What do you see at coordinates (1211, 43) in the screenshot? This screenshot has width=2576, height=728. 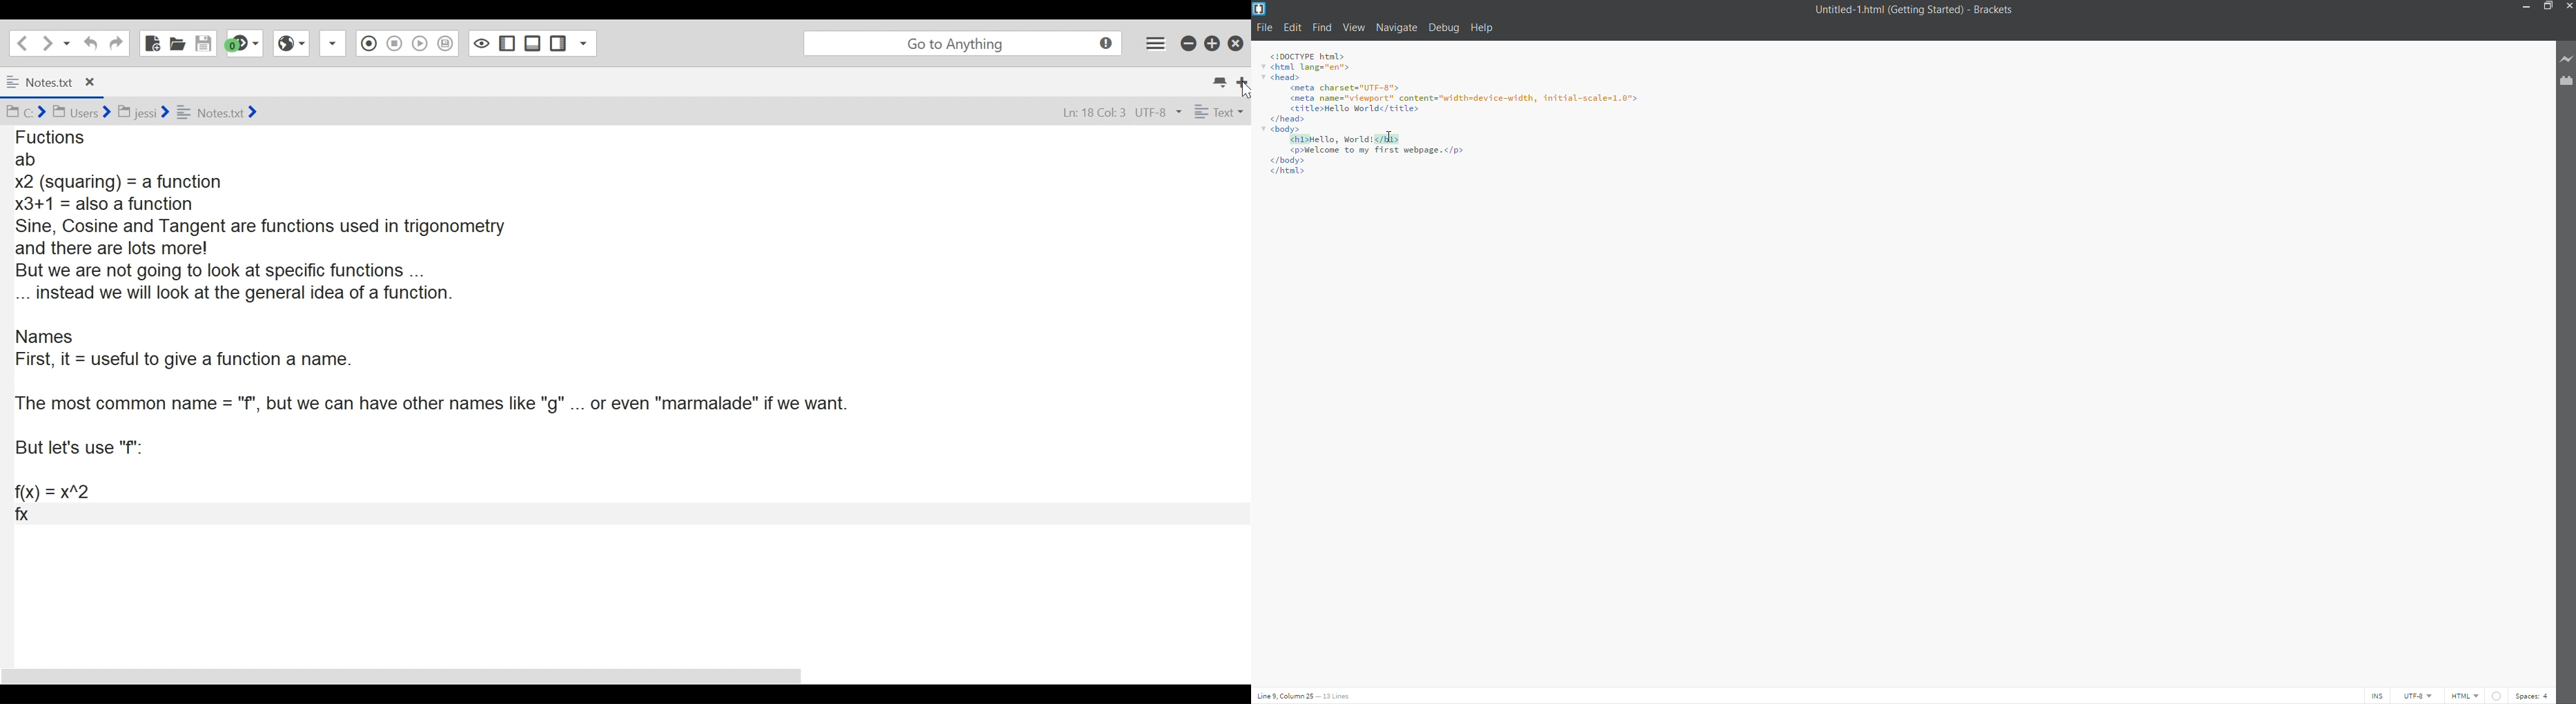 I see `Restore` at bounding box center [1211, 43].